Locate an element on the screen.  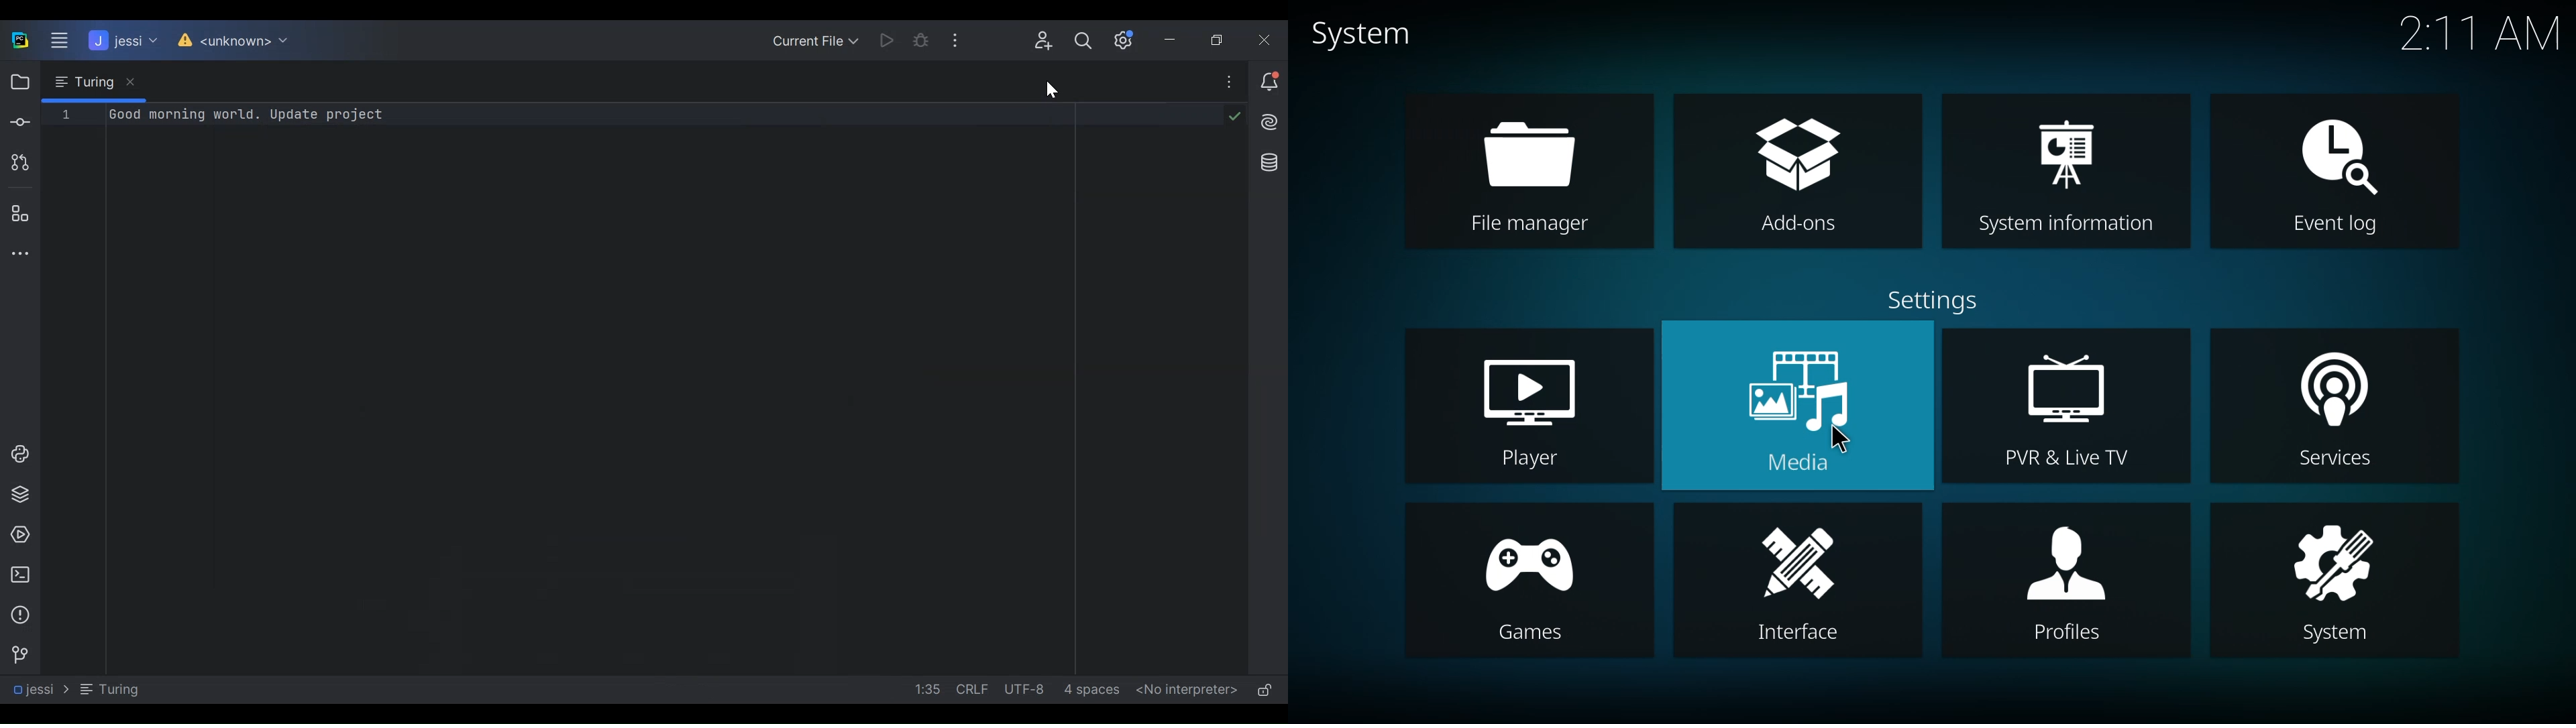
file manager is located at coordinates (1528, 174).